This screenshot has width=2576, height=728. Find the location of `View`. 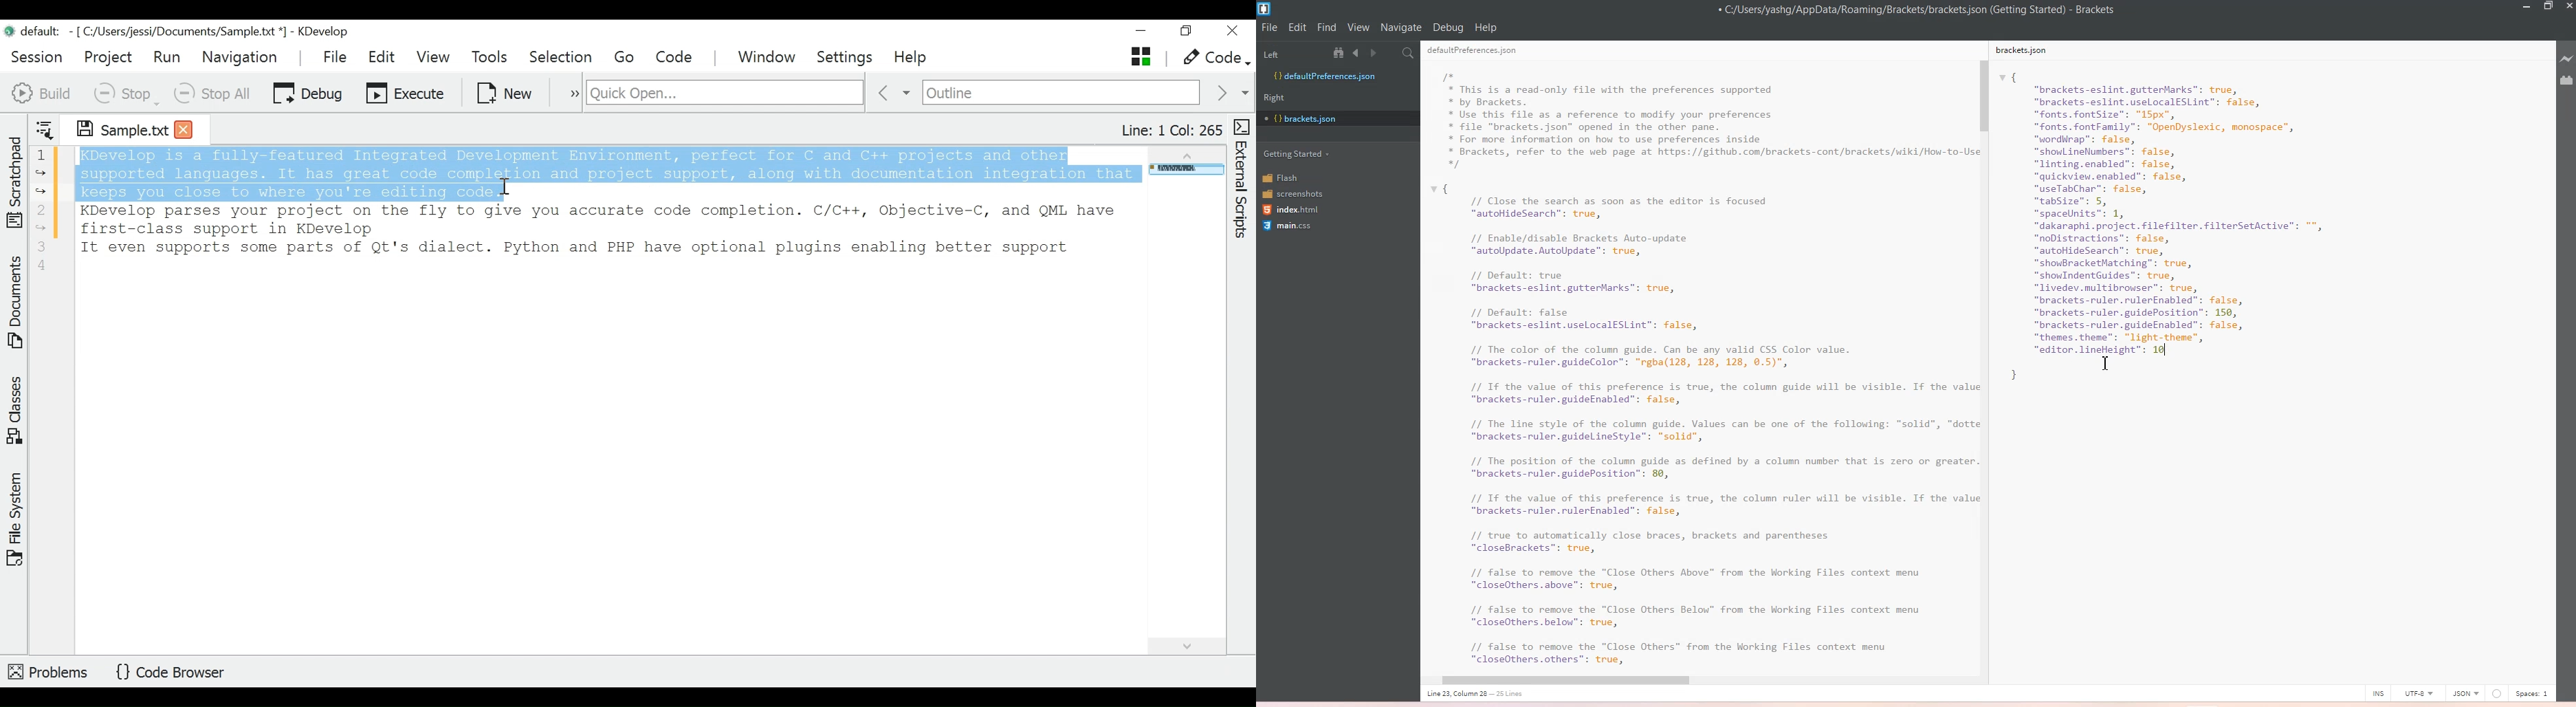

View is located at coordinates (1358, 28).